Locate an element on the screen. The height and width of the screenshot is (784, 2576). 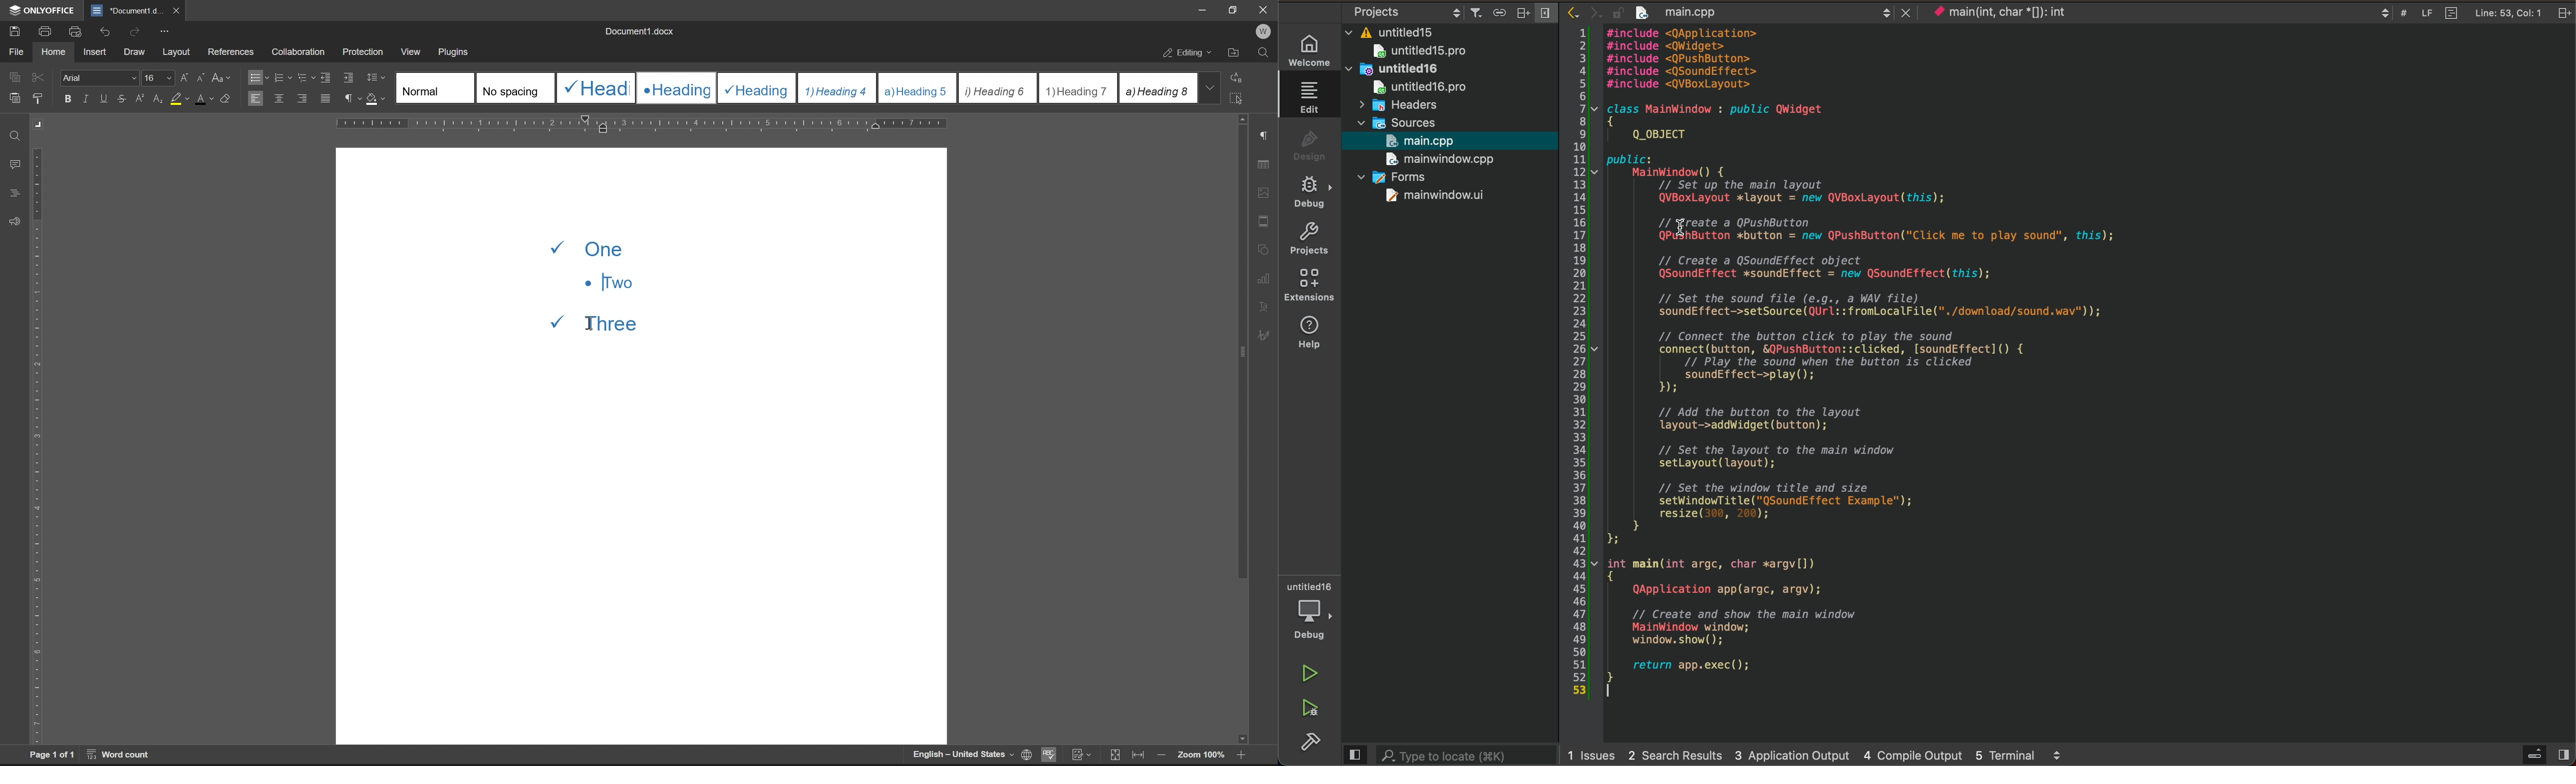
after save is located at coordinates (1721, 10).